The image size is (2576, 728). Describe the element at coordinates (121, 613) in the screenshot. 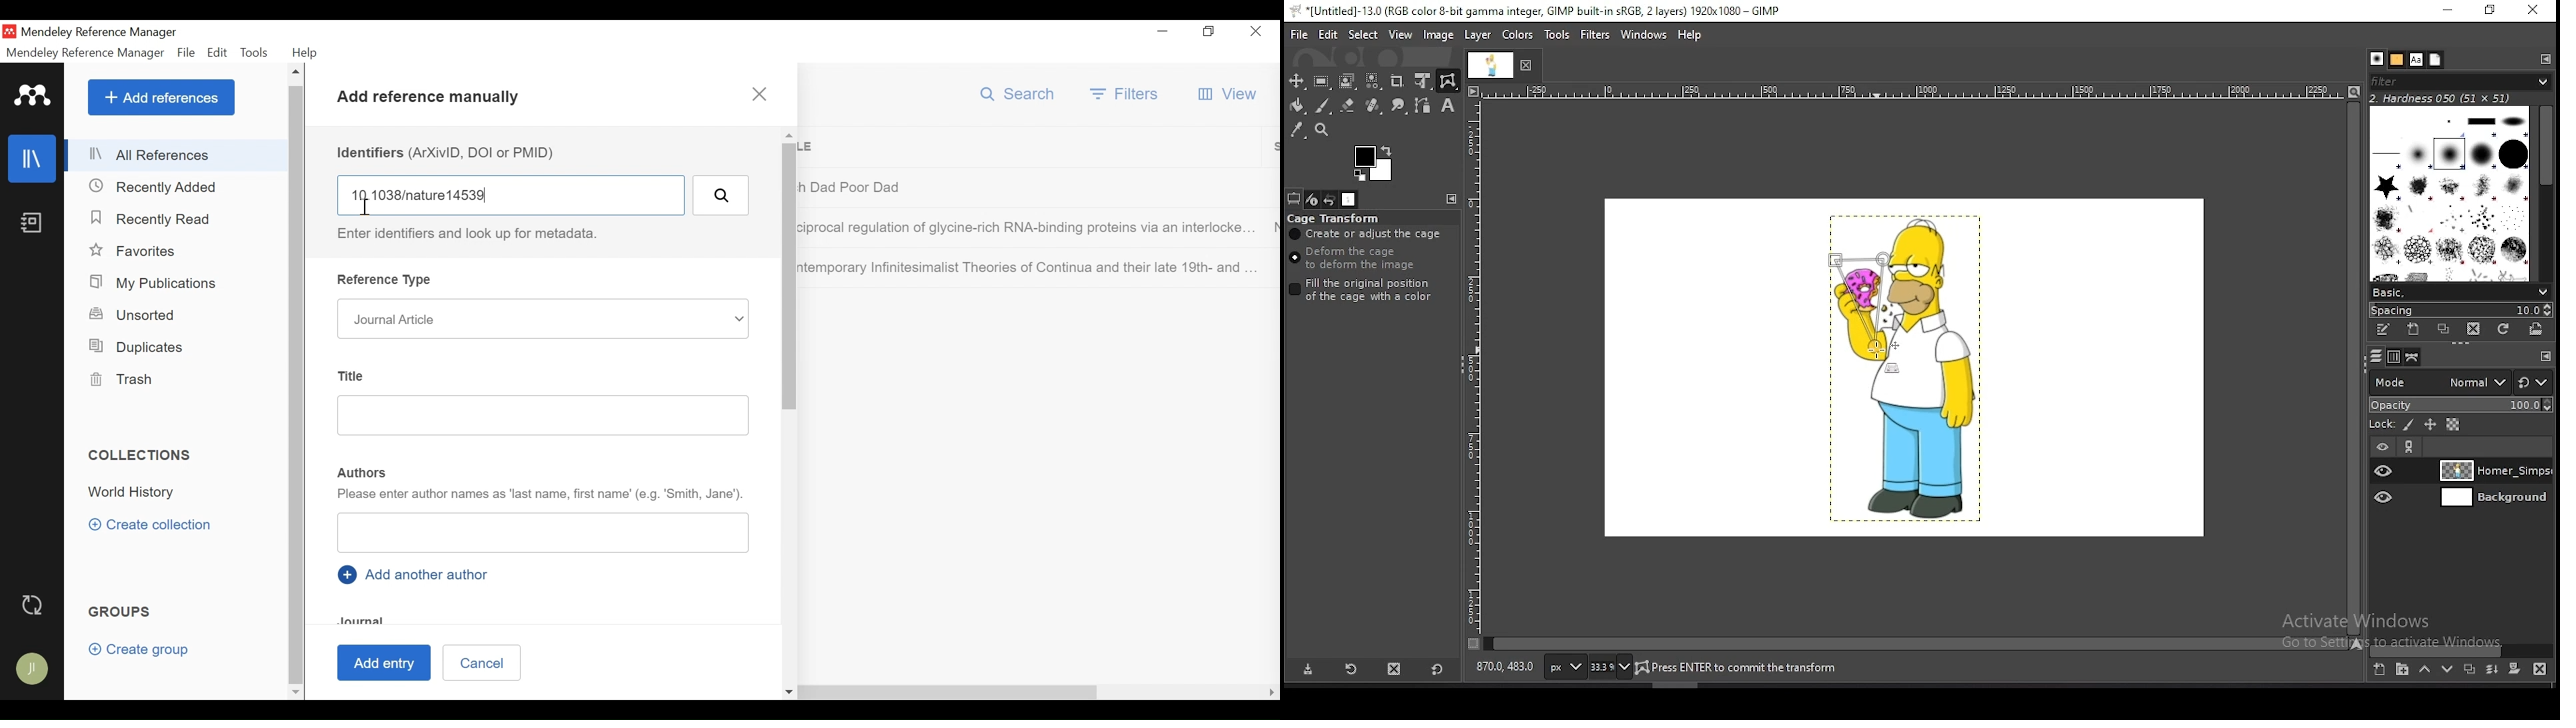

I see `Groups ` at that location.